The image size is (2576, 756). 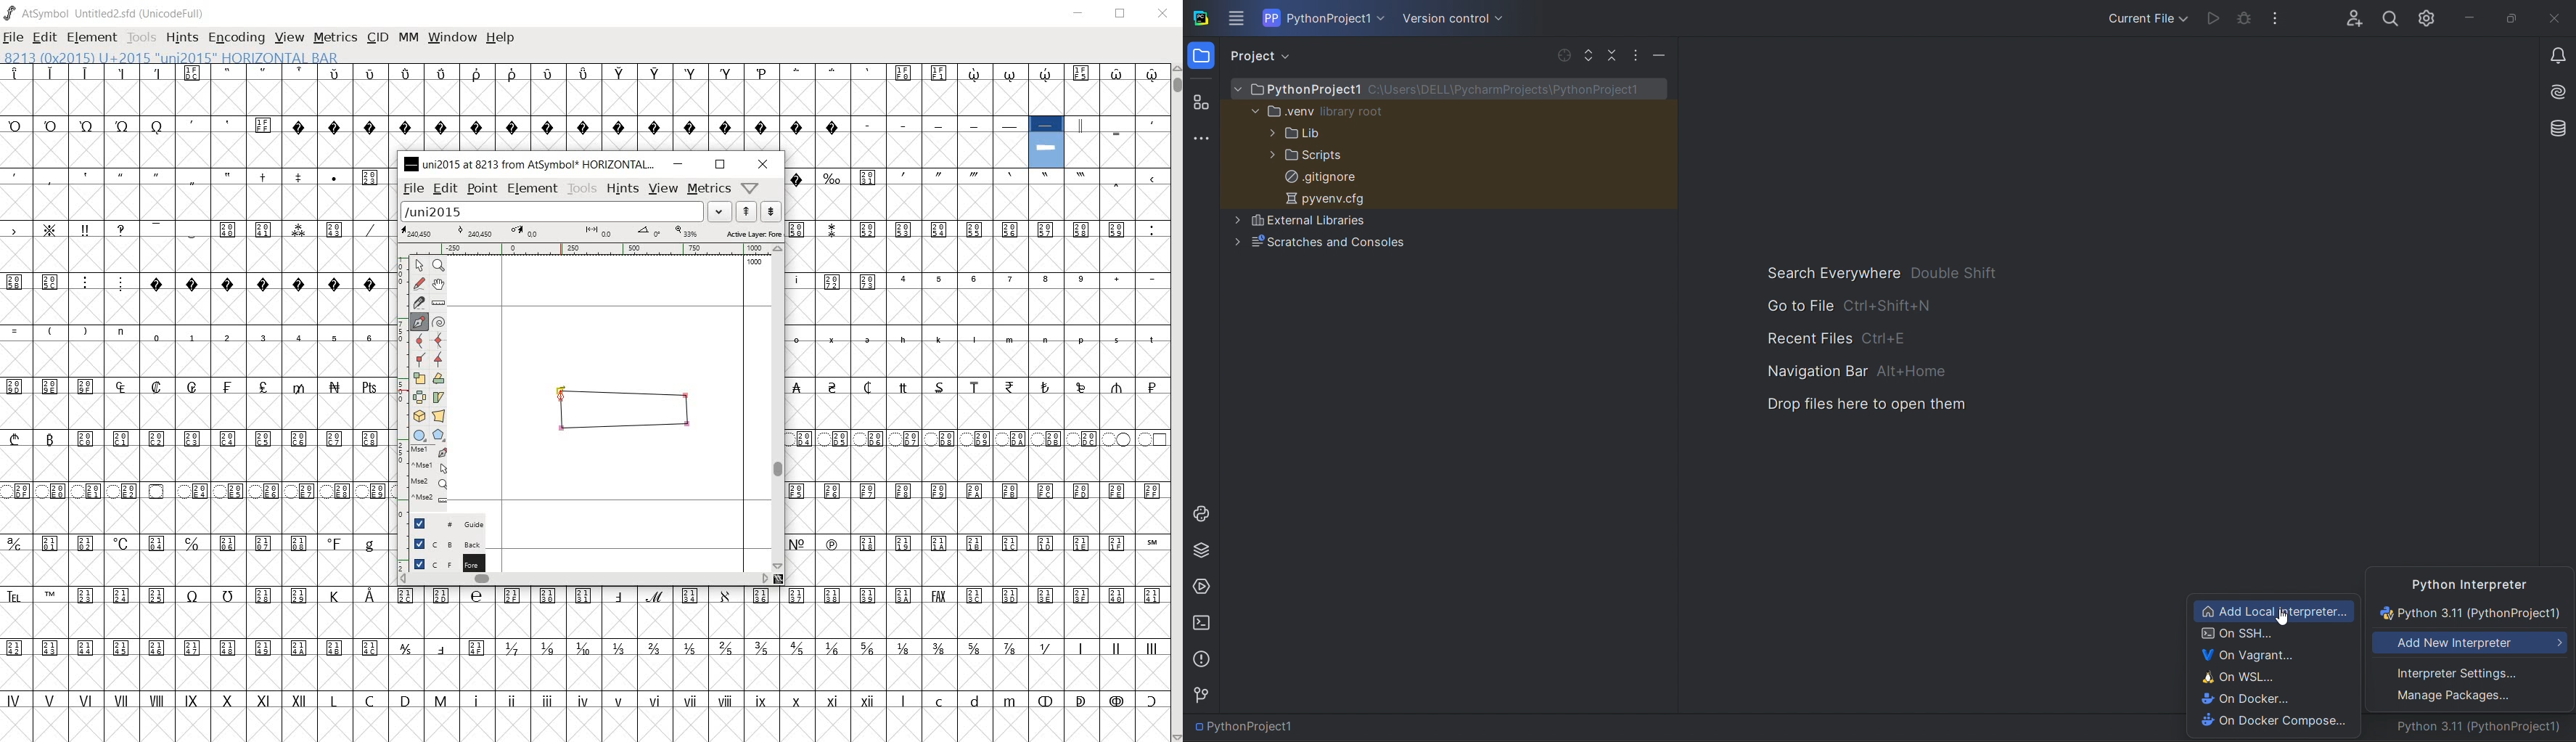 I want to click on element, so click(x=533, y=188).